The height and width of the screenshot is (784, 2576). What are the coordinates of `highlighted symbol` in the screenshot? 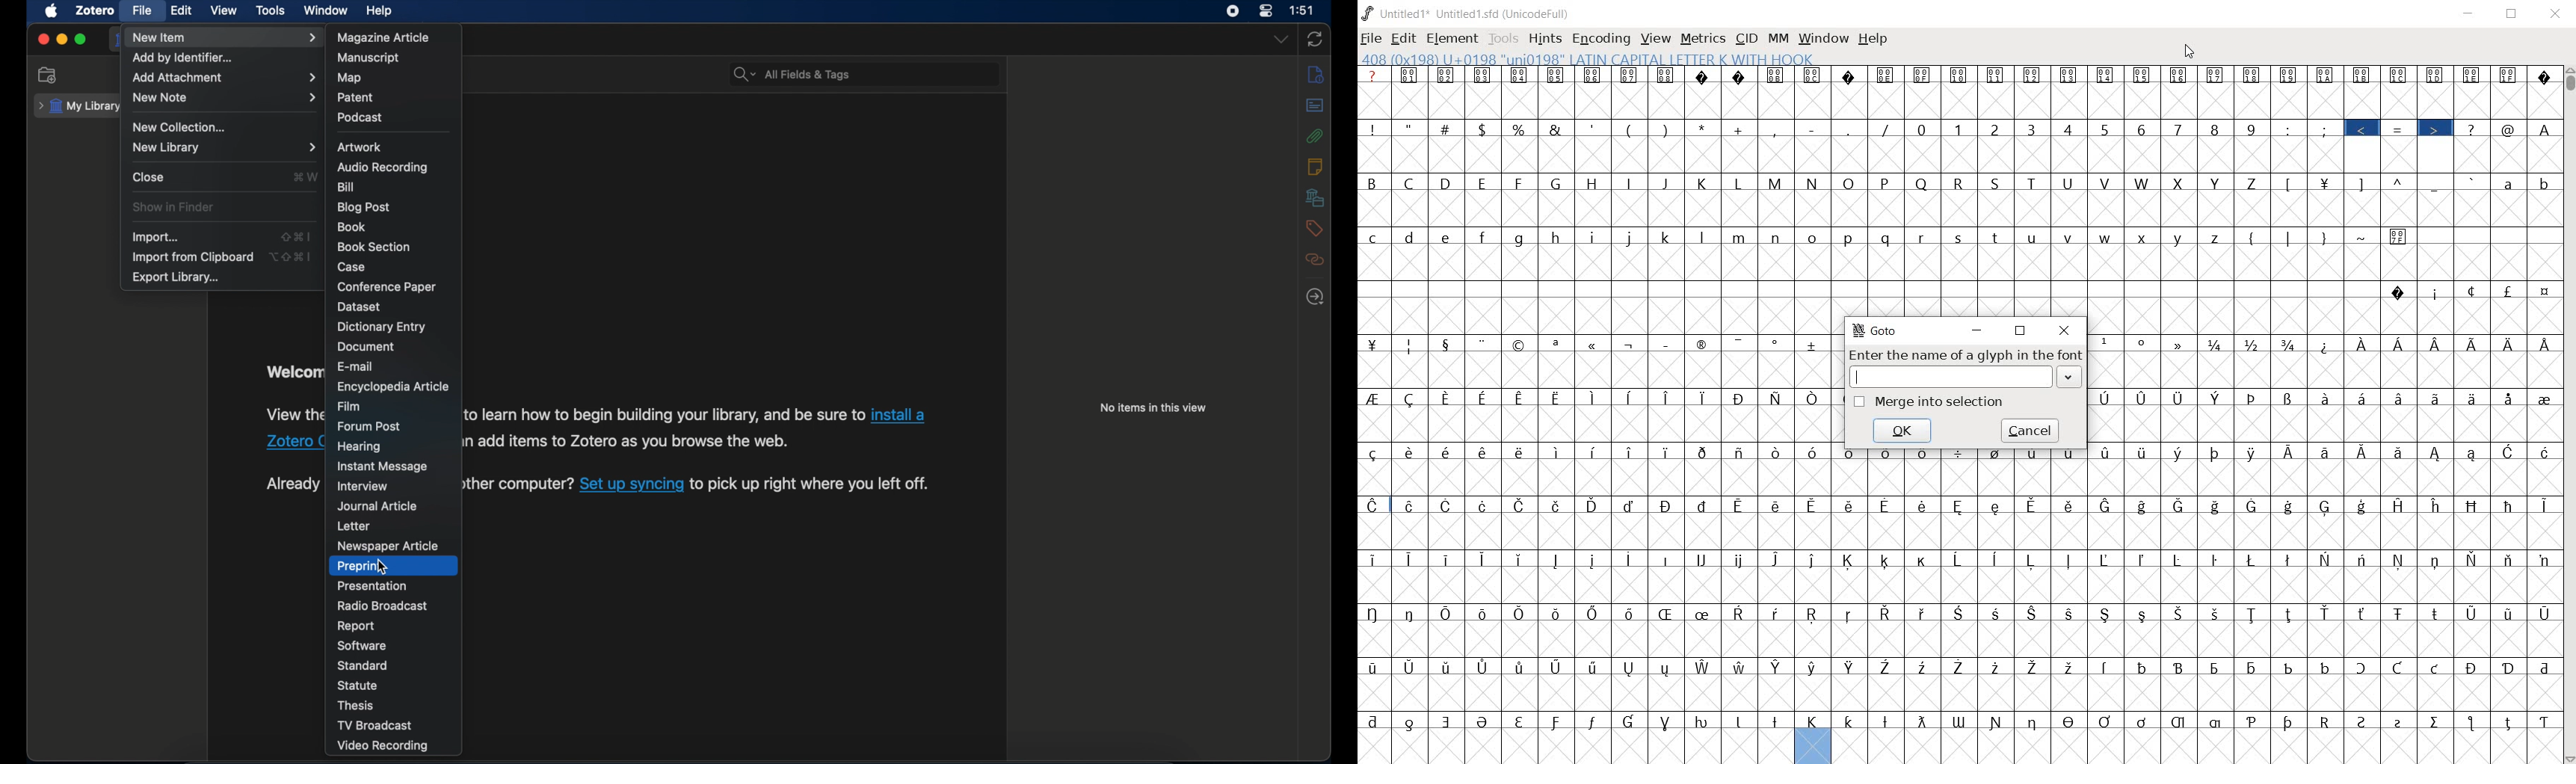 It's located at (2435, 126).